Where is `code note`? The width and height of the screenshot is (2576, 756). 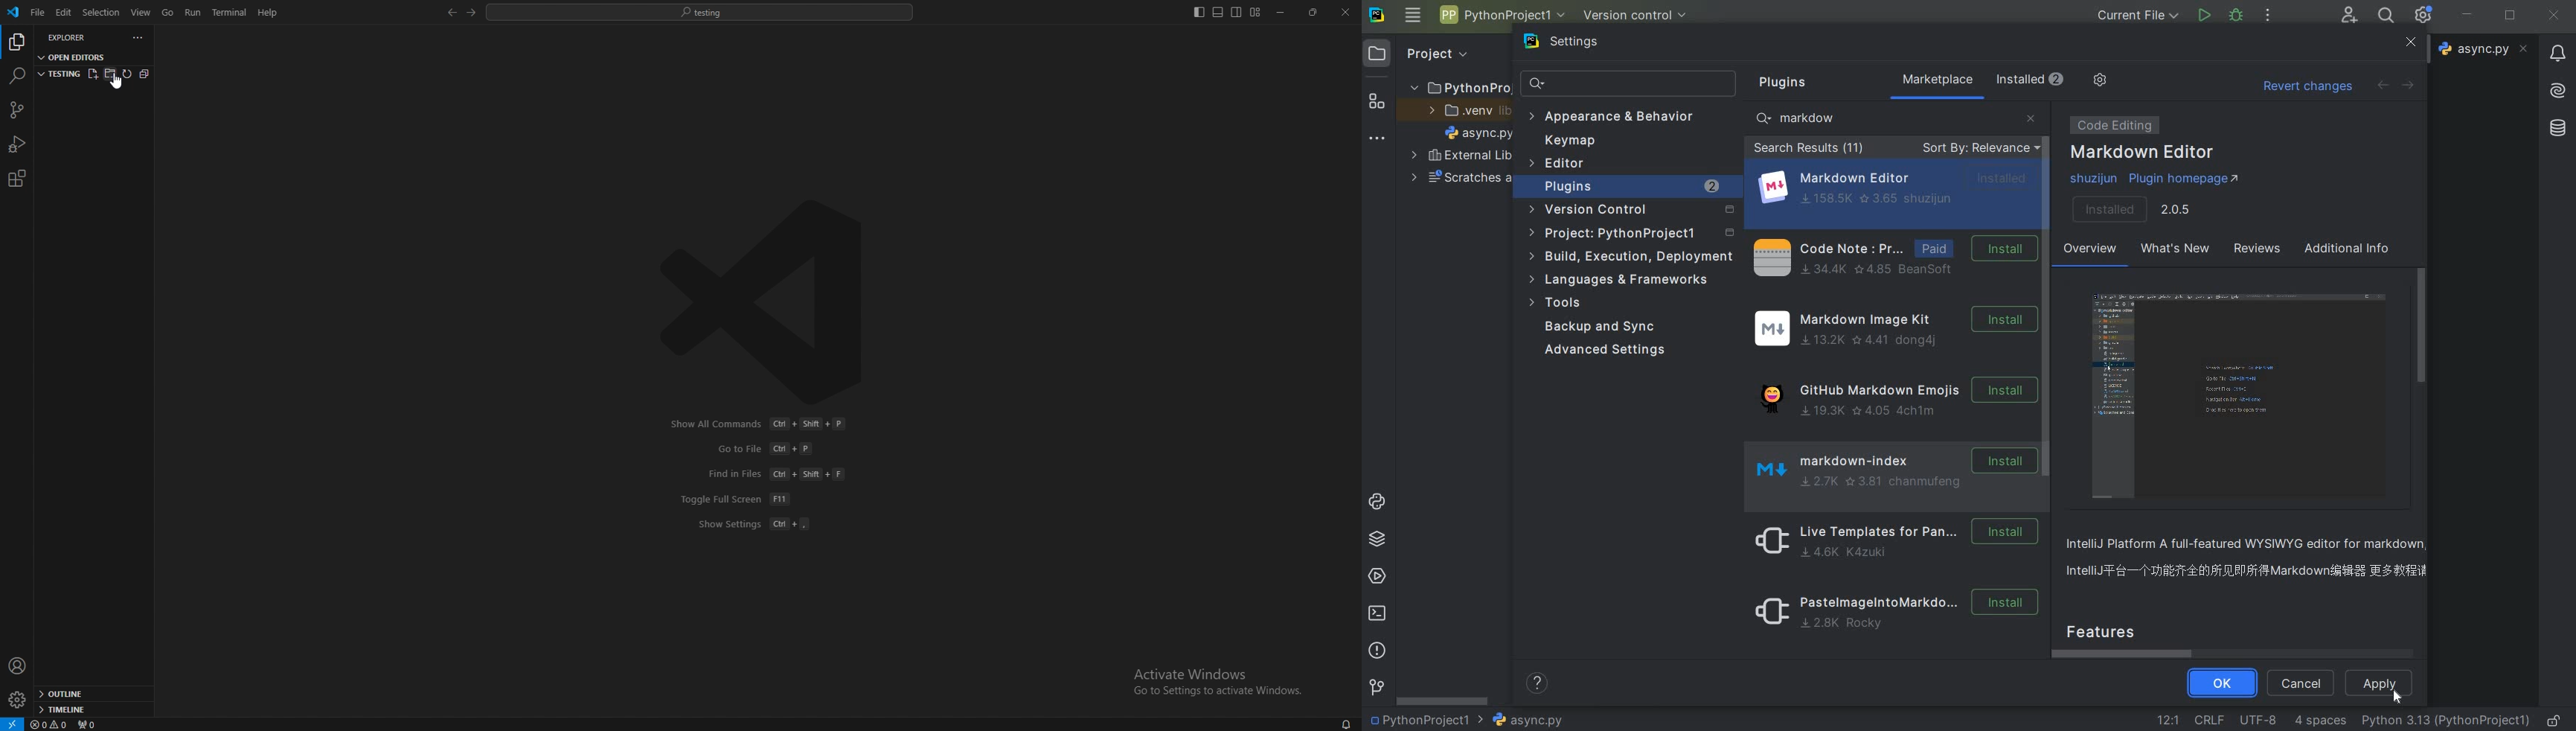
code note is located at coordinates (1891, 256).